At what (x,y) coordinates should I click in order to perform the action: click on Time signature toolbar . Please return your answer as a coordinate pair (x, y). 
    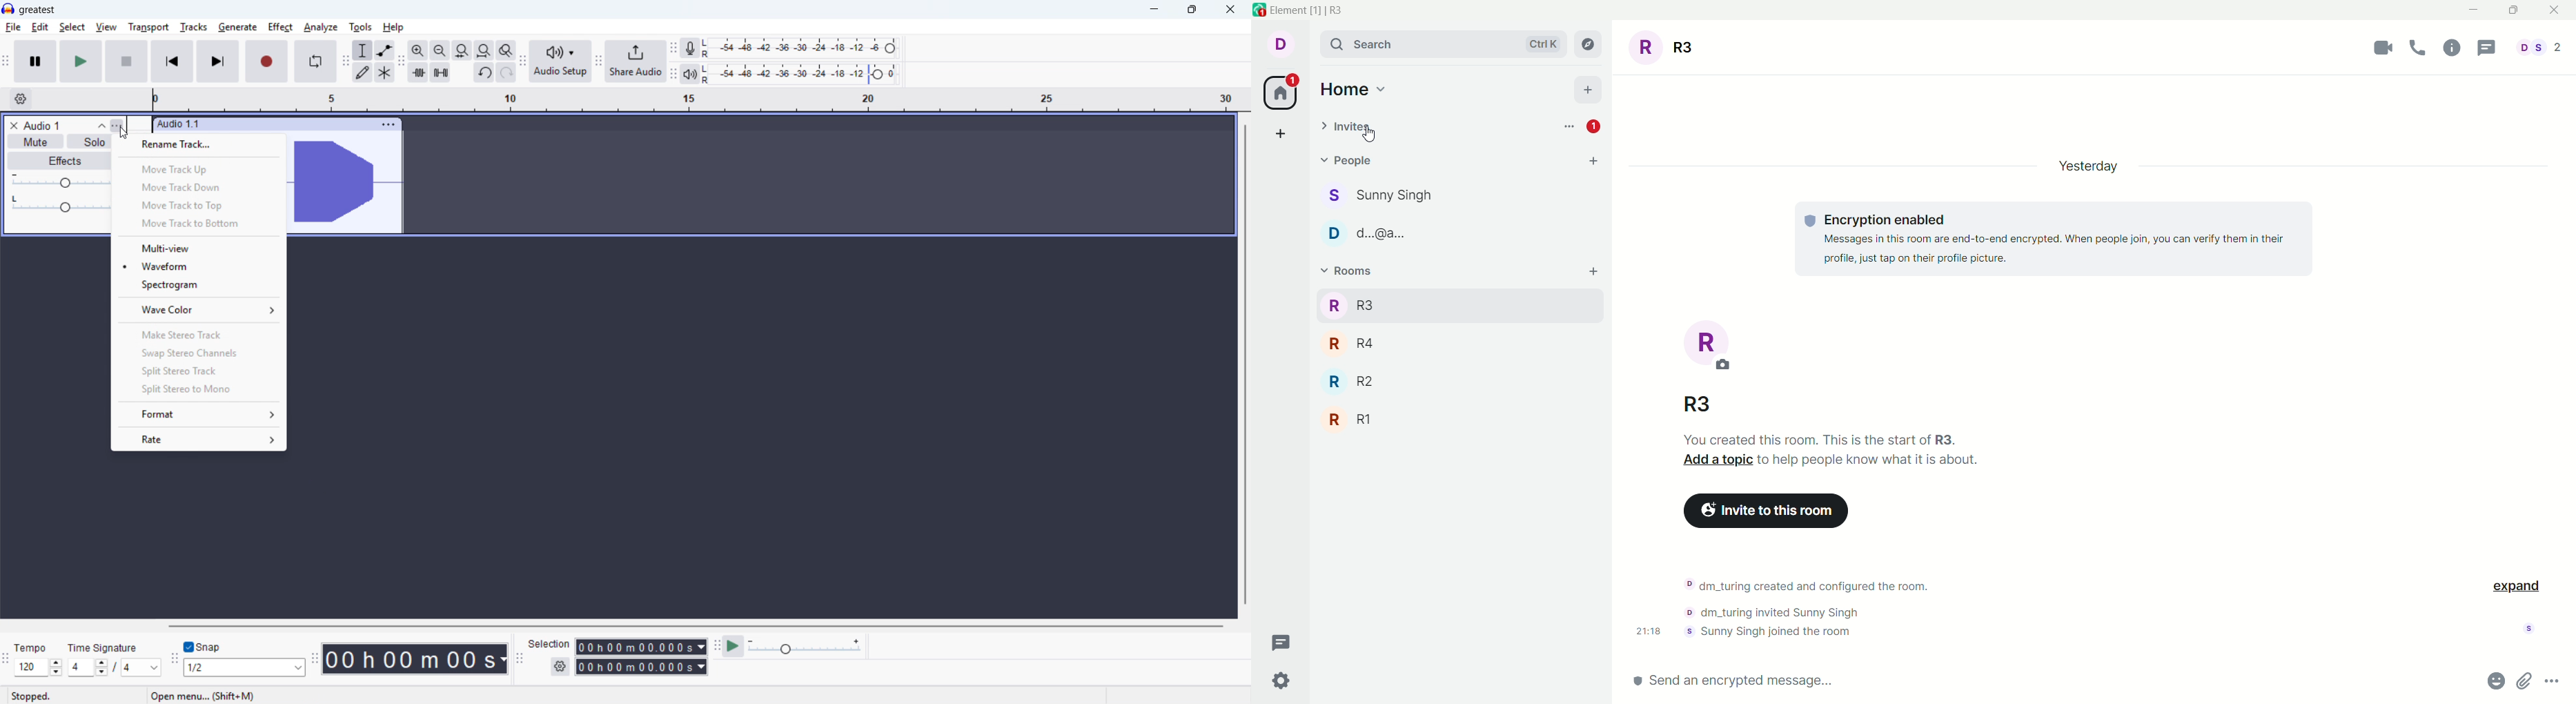
    Looking at the image, I should click on (5, 664).